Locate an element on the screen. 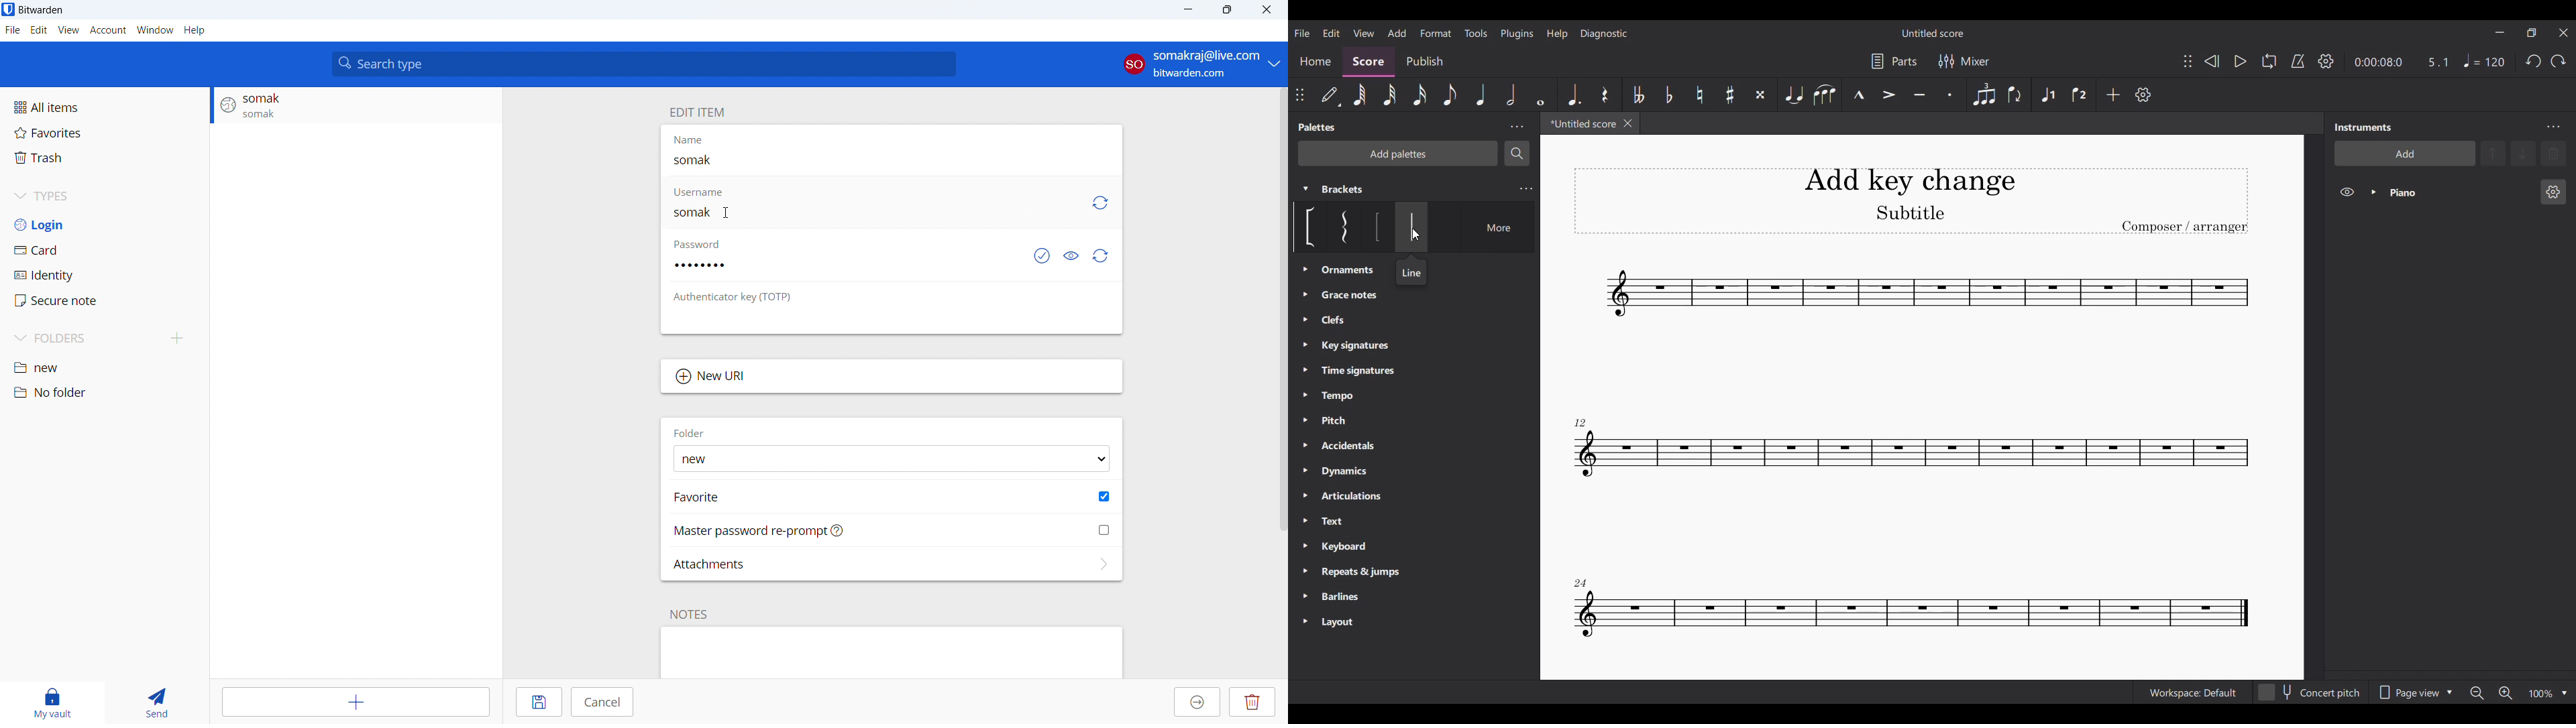  generate password is located at coordinates (1101, 255).